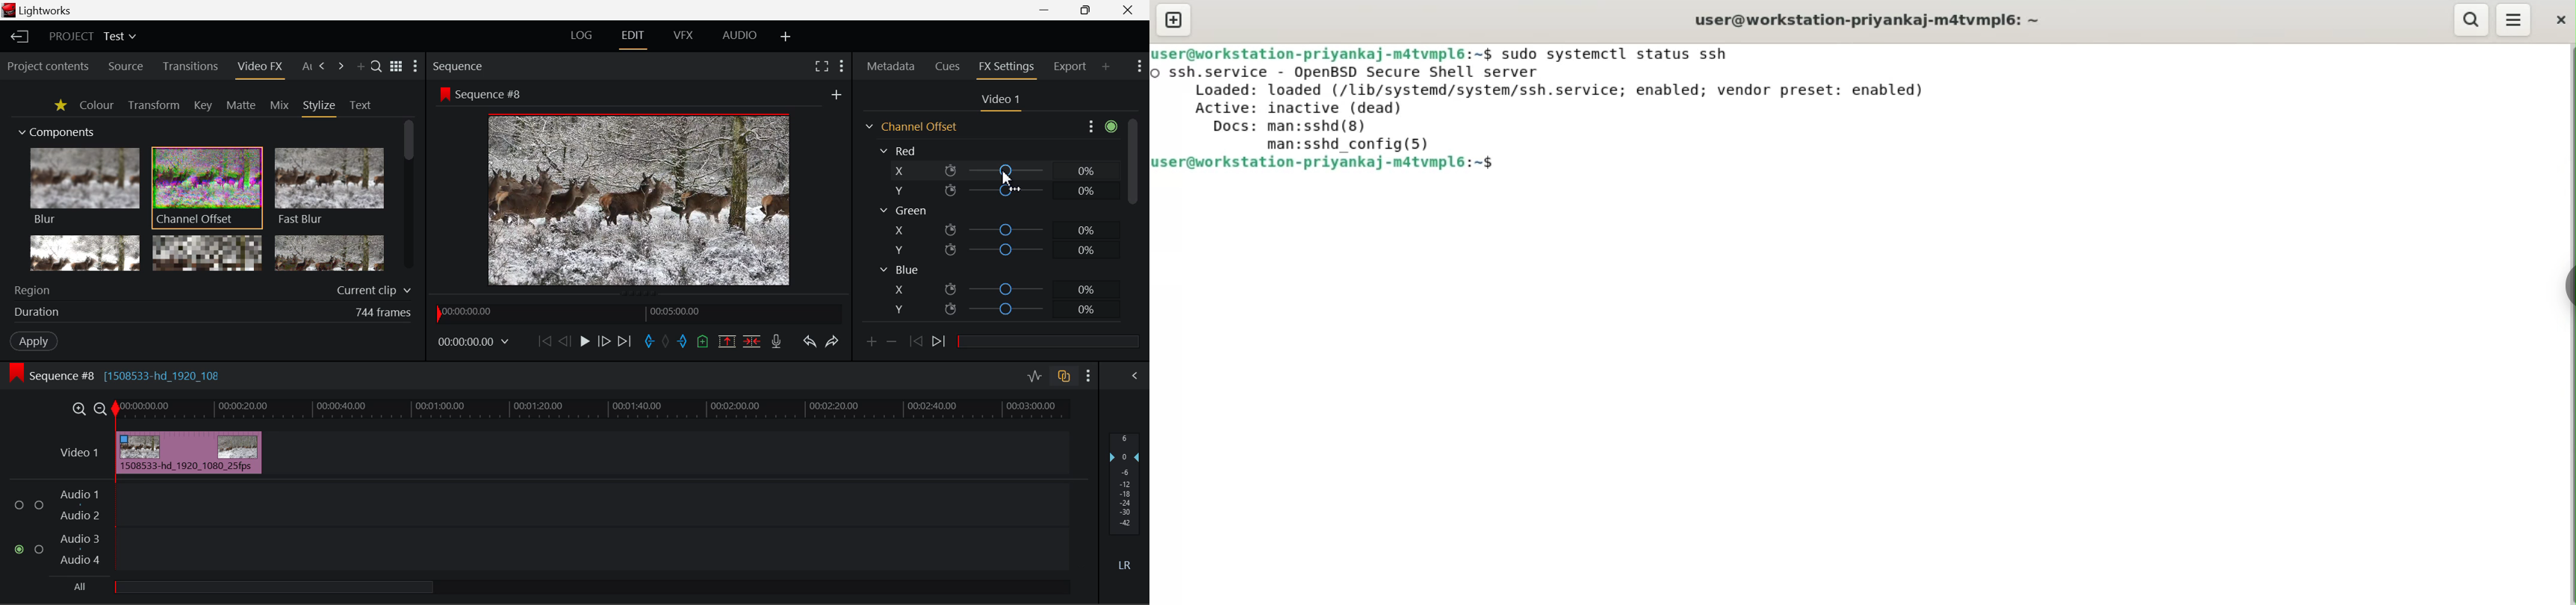 Image resolution: width=2576 pixels, height=616 pixels. What do you see at coordinates (47, 67) in the screenshot?
I see `Project contents` at bounding box center [47, 67].